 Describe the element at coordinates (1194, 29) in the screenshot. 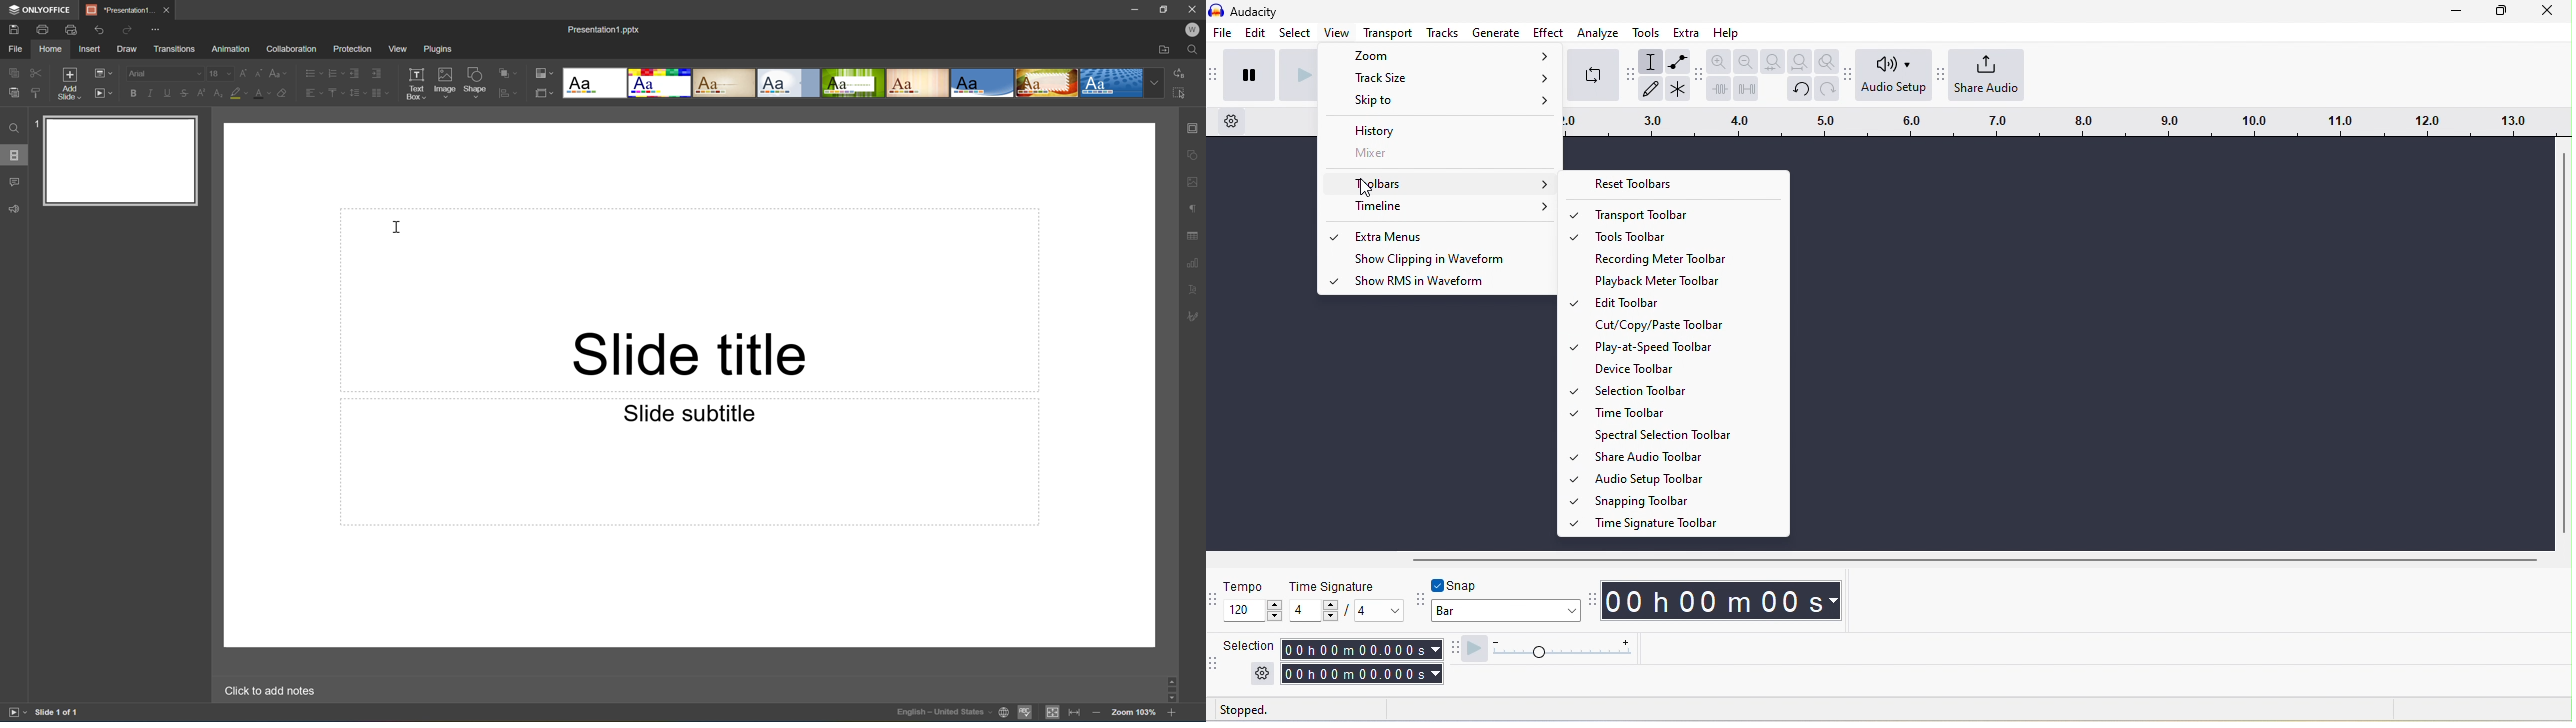

I see `Welcome` at that location.